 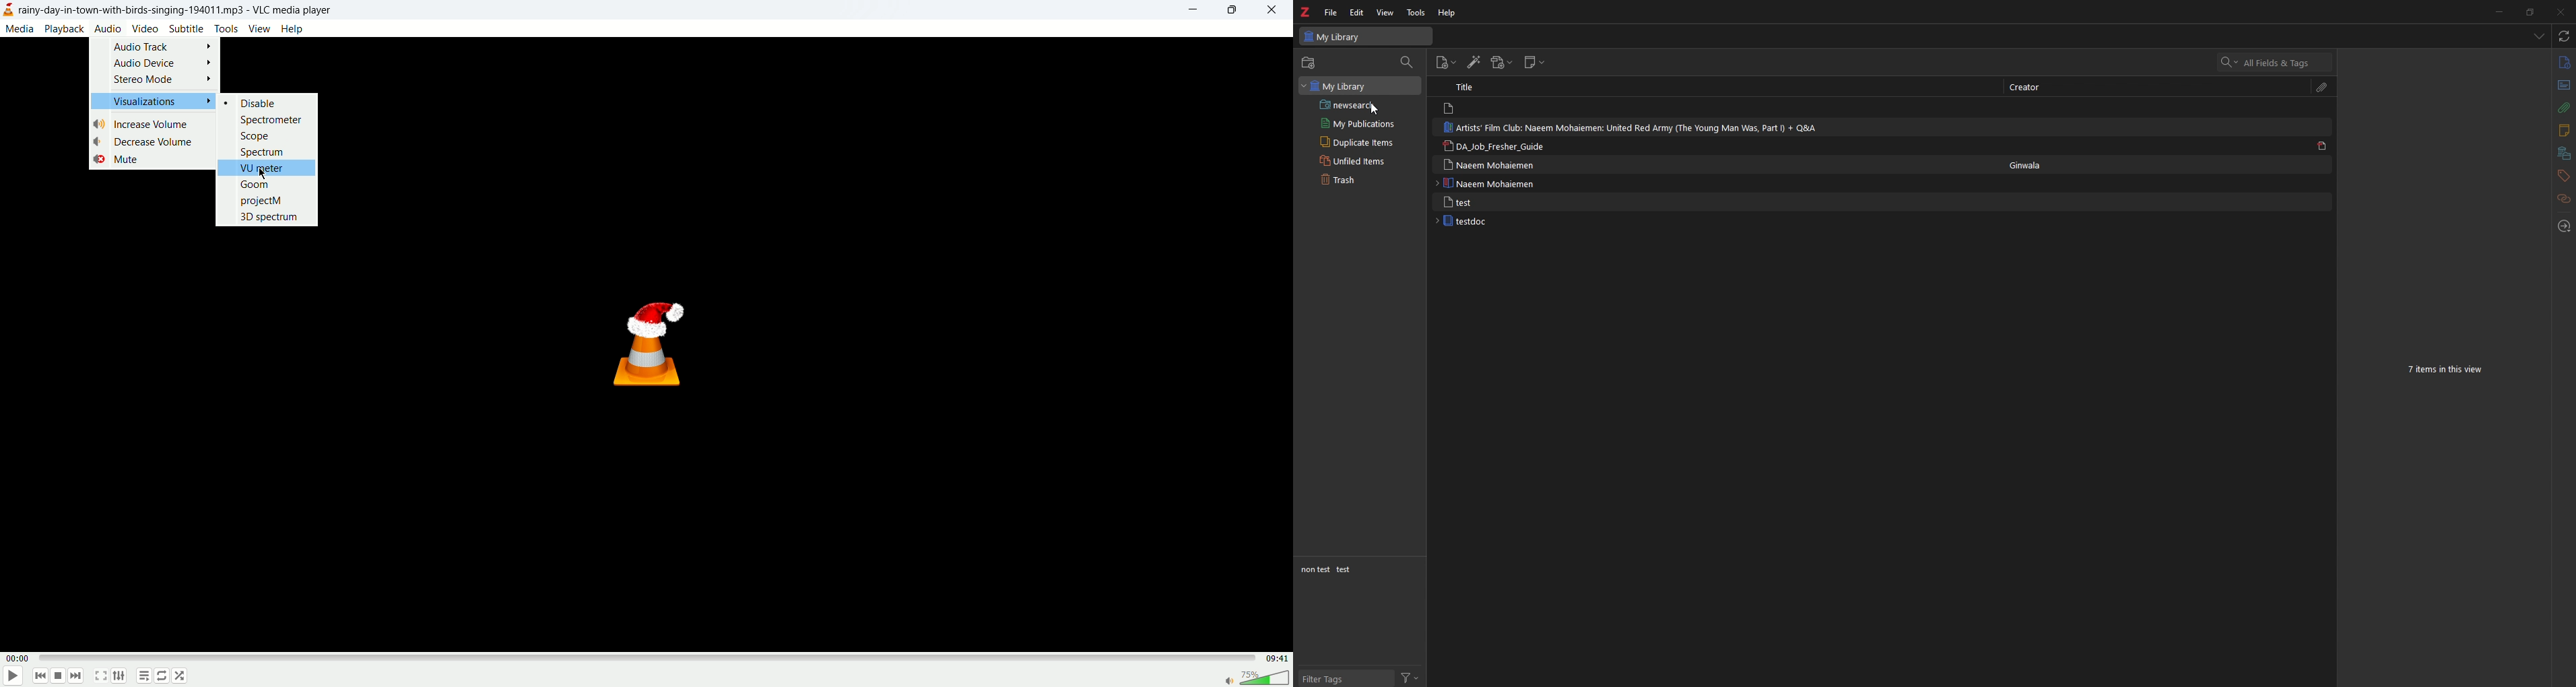 What do you see at coordinates (1274, 9) in the screenshot?
I see `close` at bounding box center [1274, 9].